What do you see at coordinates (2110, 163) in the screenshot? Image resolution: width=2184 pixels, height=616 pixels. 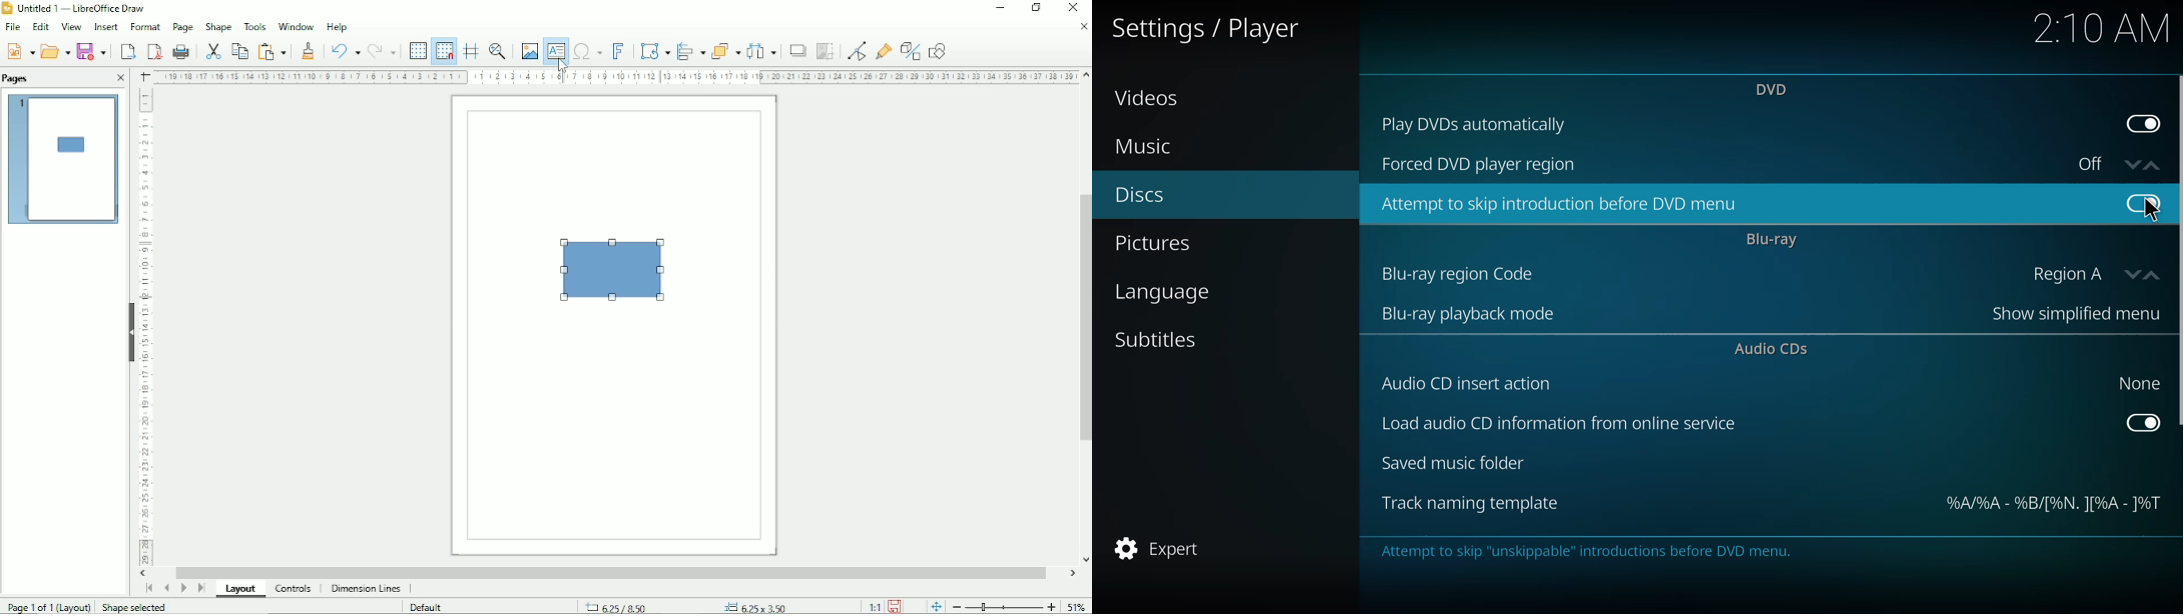 I see `off` at bounding box center [2110, 163].